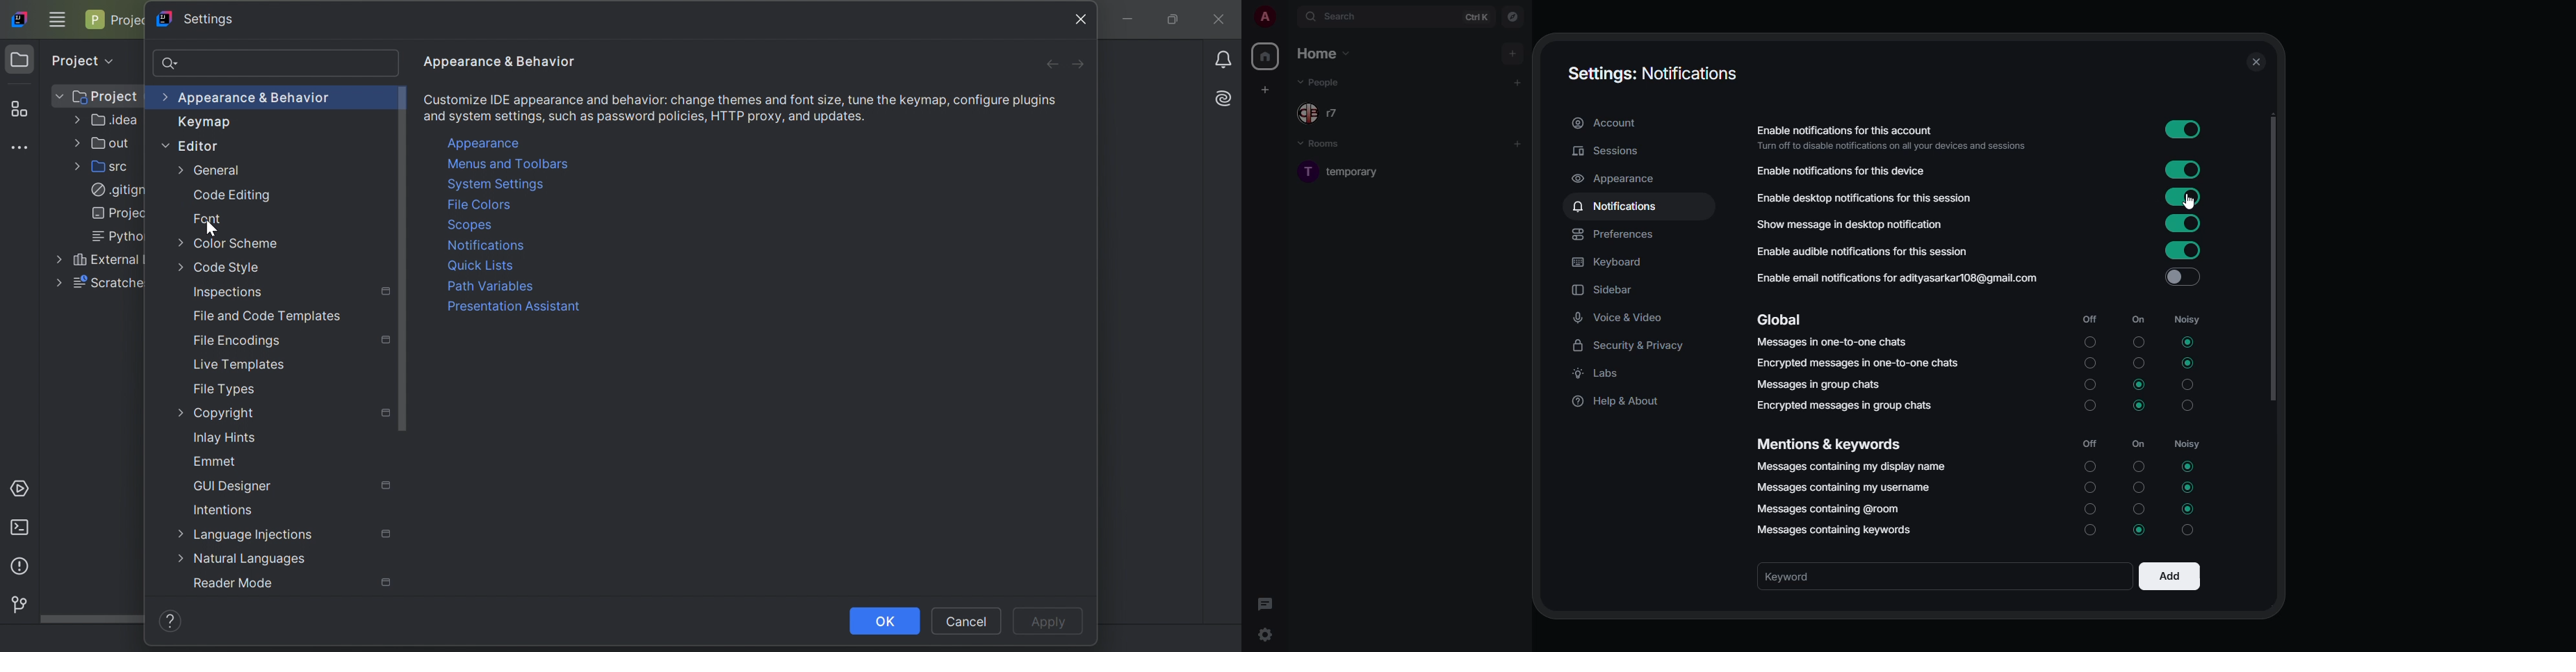 Image resolution: width=2576 pixels, height=672 pixels. I want to click on enable notifications for this account, so click(1891, 136).